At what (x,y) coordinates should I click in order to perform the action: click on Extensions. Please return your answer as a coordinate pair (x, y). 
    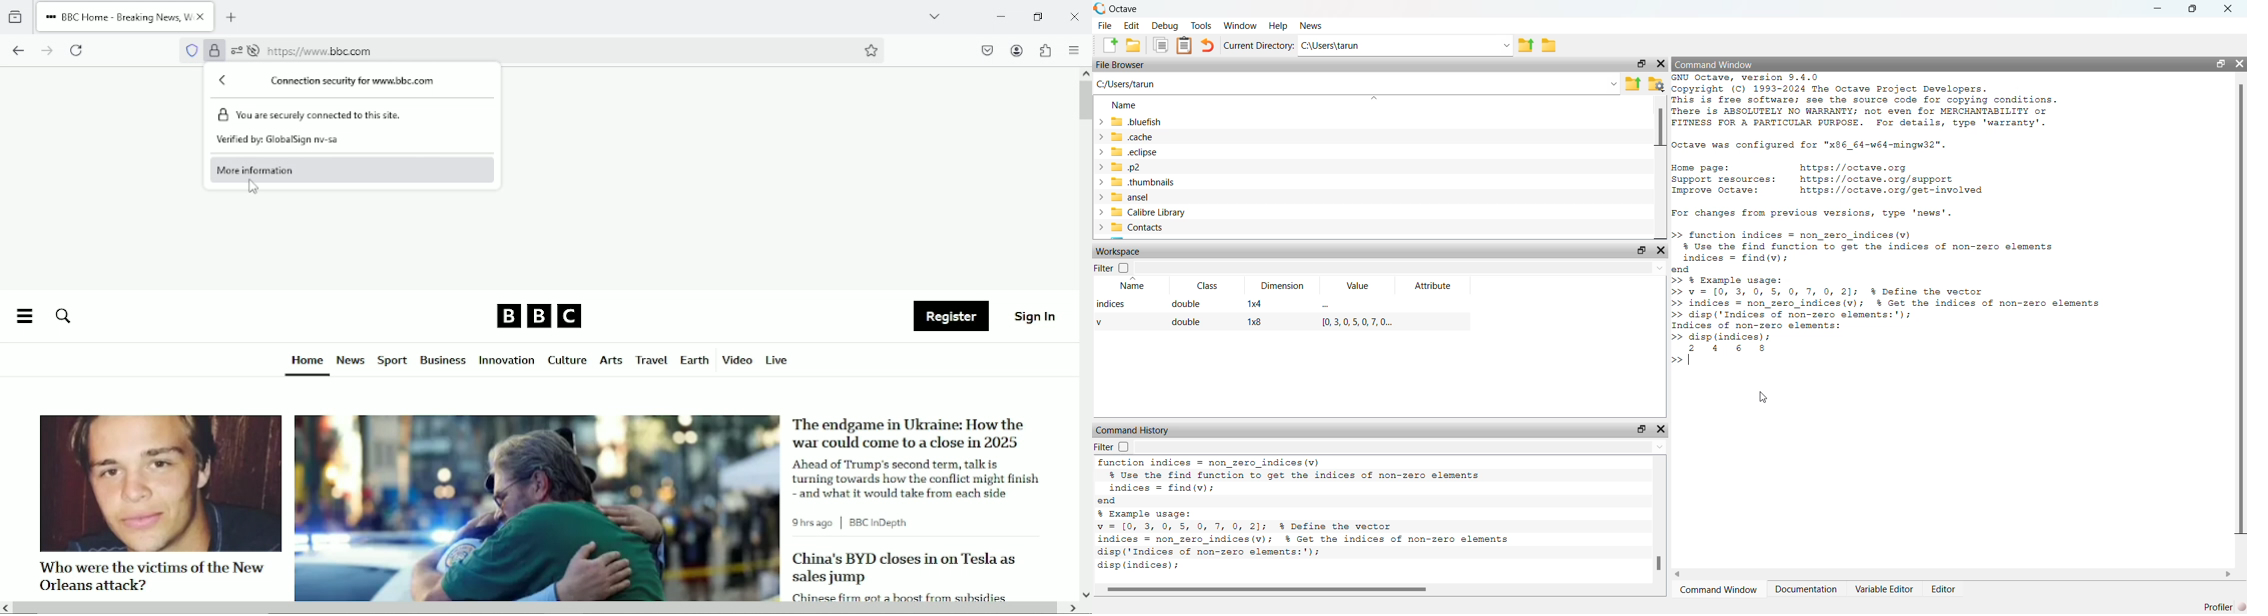
    Looking at the image, I should click on (1044, 50).